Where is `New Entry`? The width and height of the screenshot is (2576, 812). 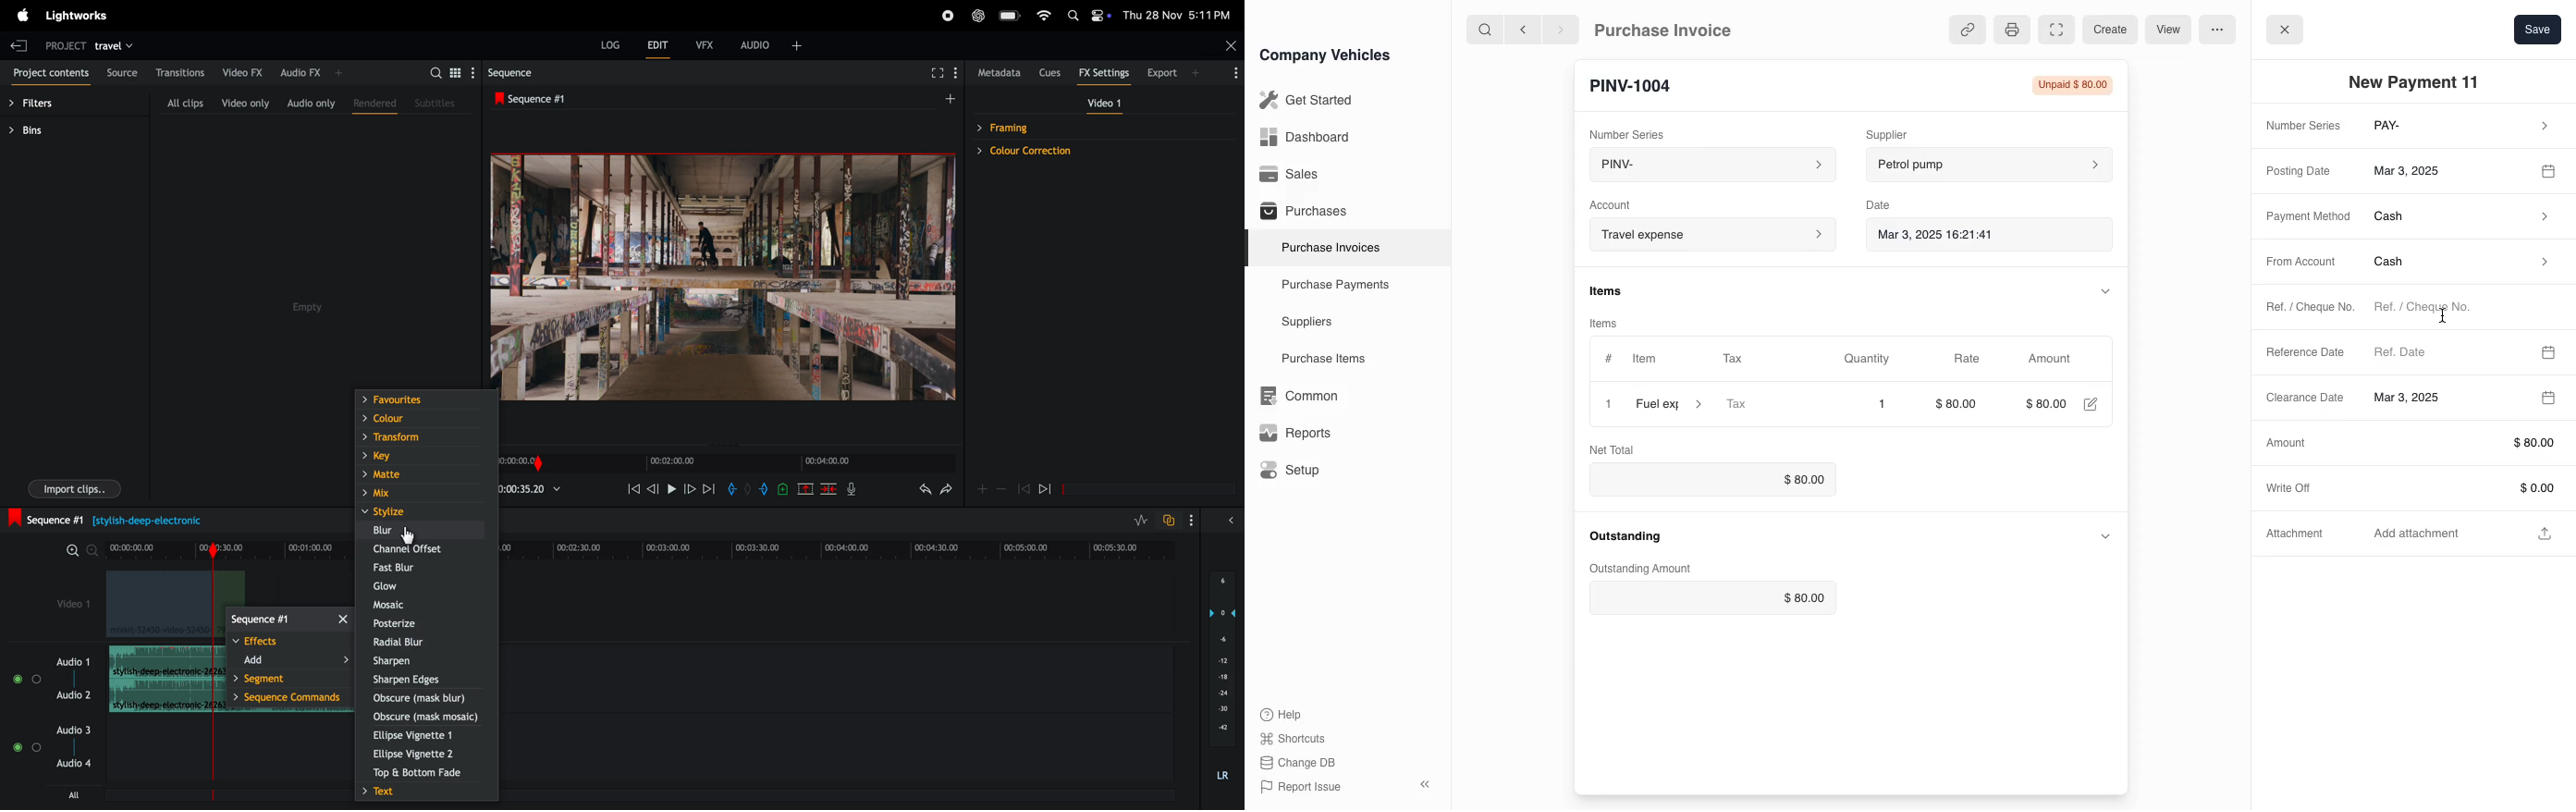 New Entry is located at coordinates (1639, 84).